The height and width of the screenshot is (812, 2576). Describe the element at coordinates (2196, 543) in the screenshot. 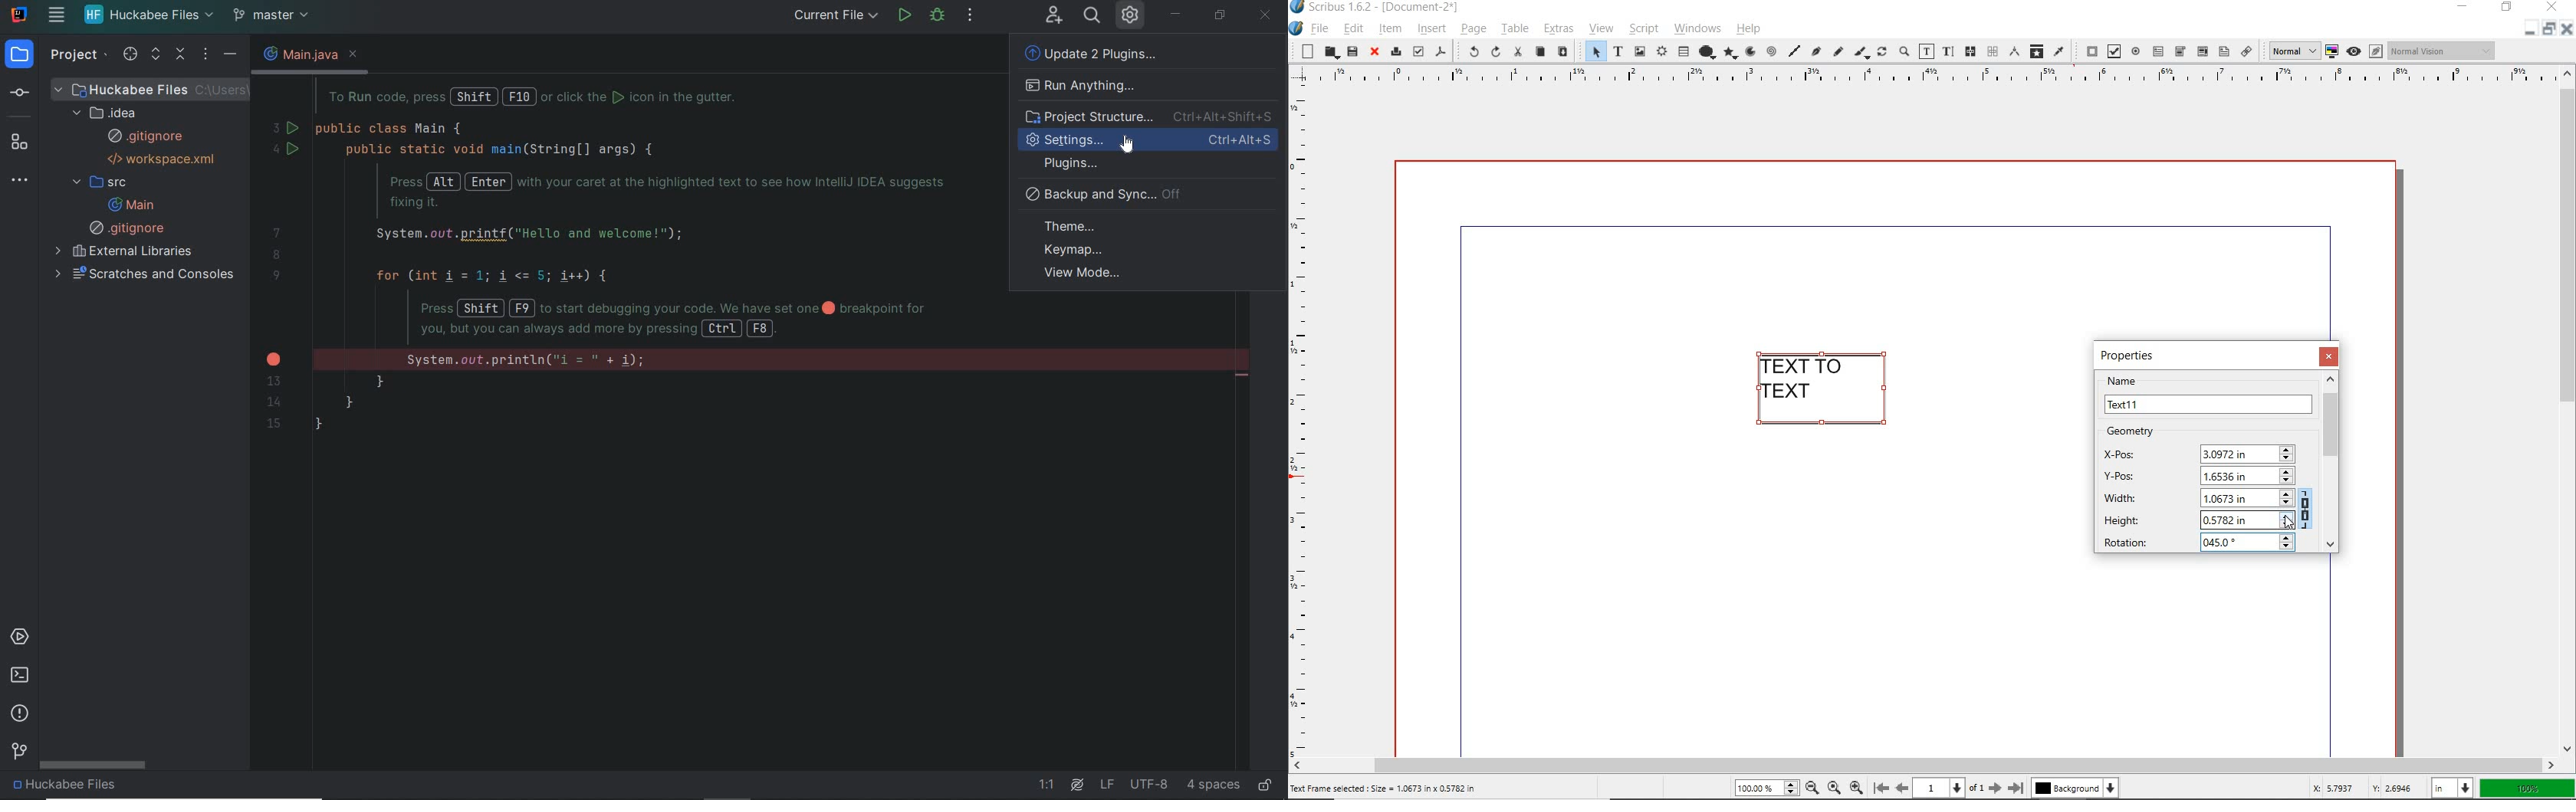

I see `ROTATION` at that location.